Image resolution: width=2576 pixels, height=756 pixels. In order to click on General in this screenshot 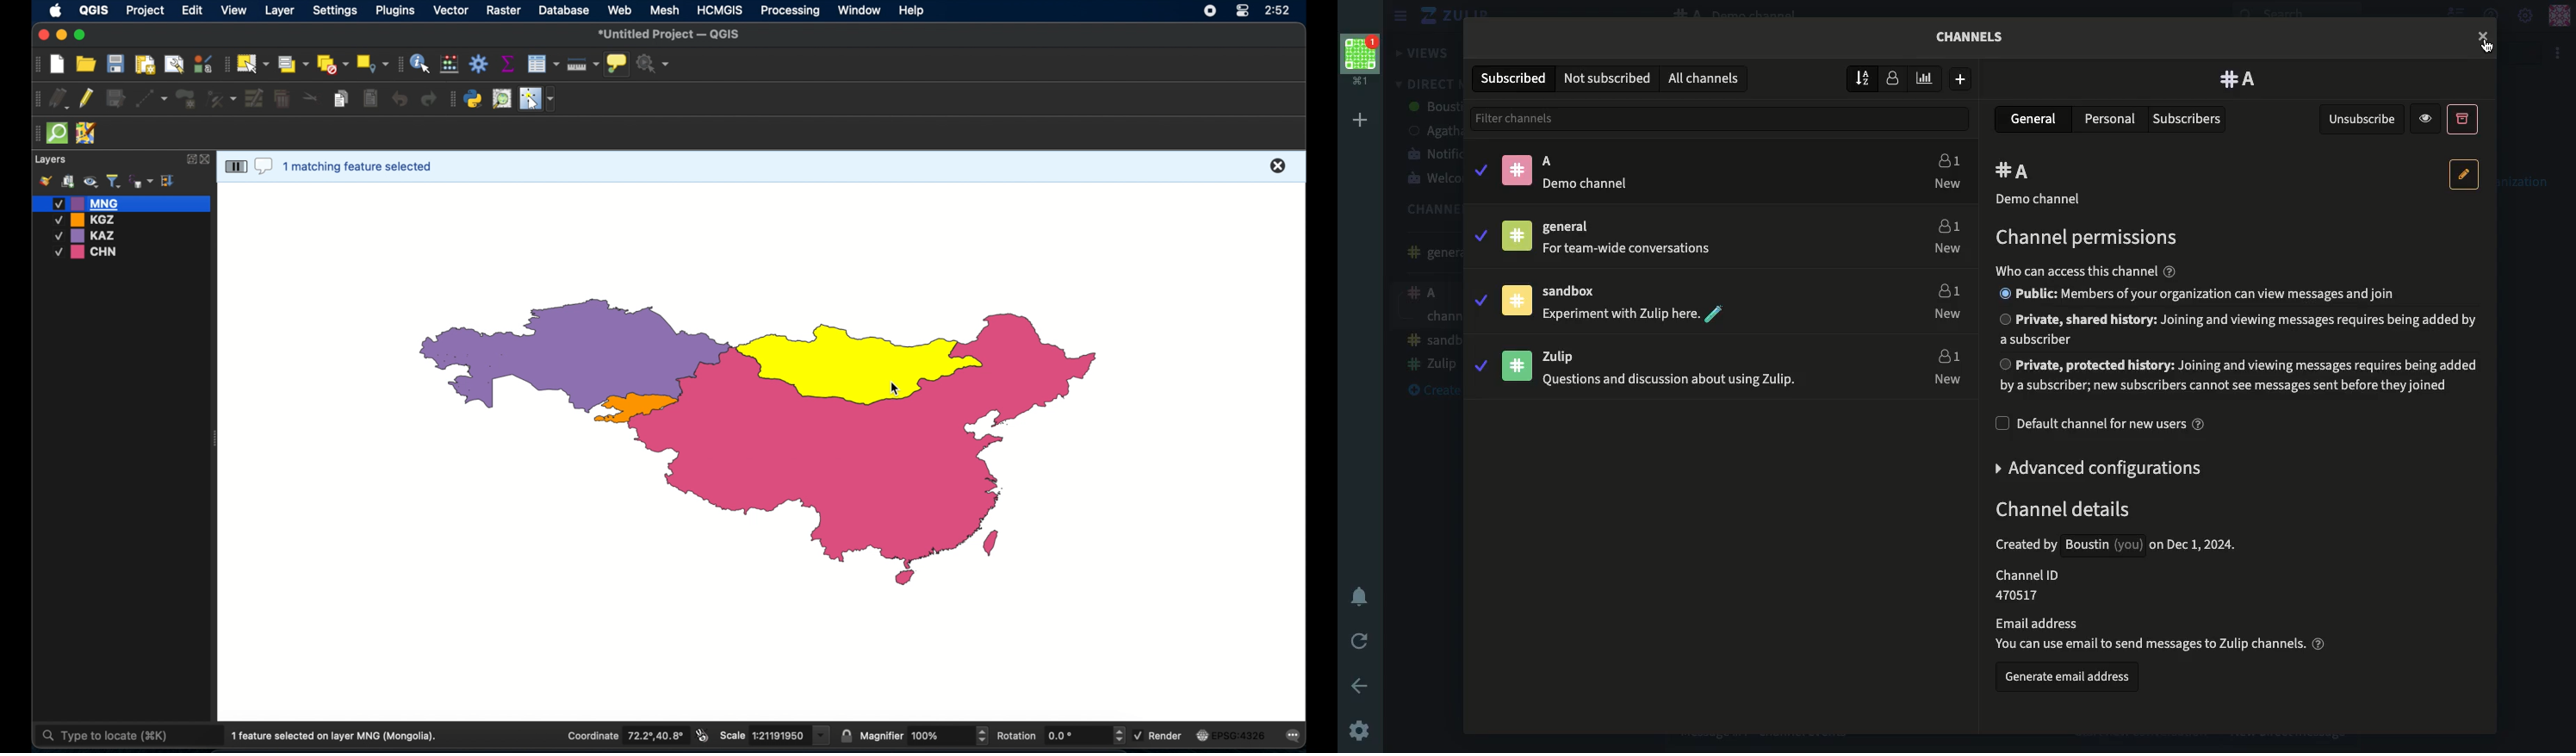, I will do `click(1686, 234)`.